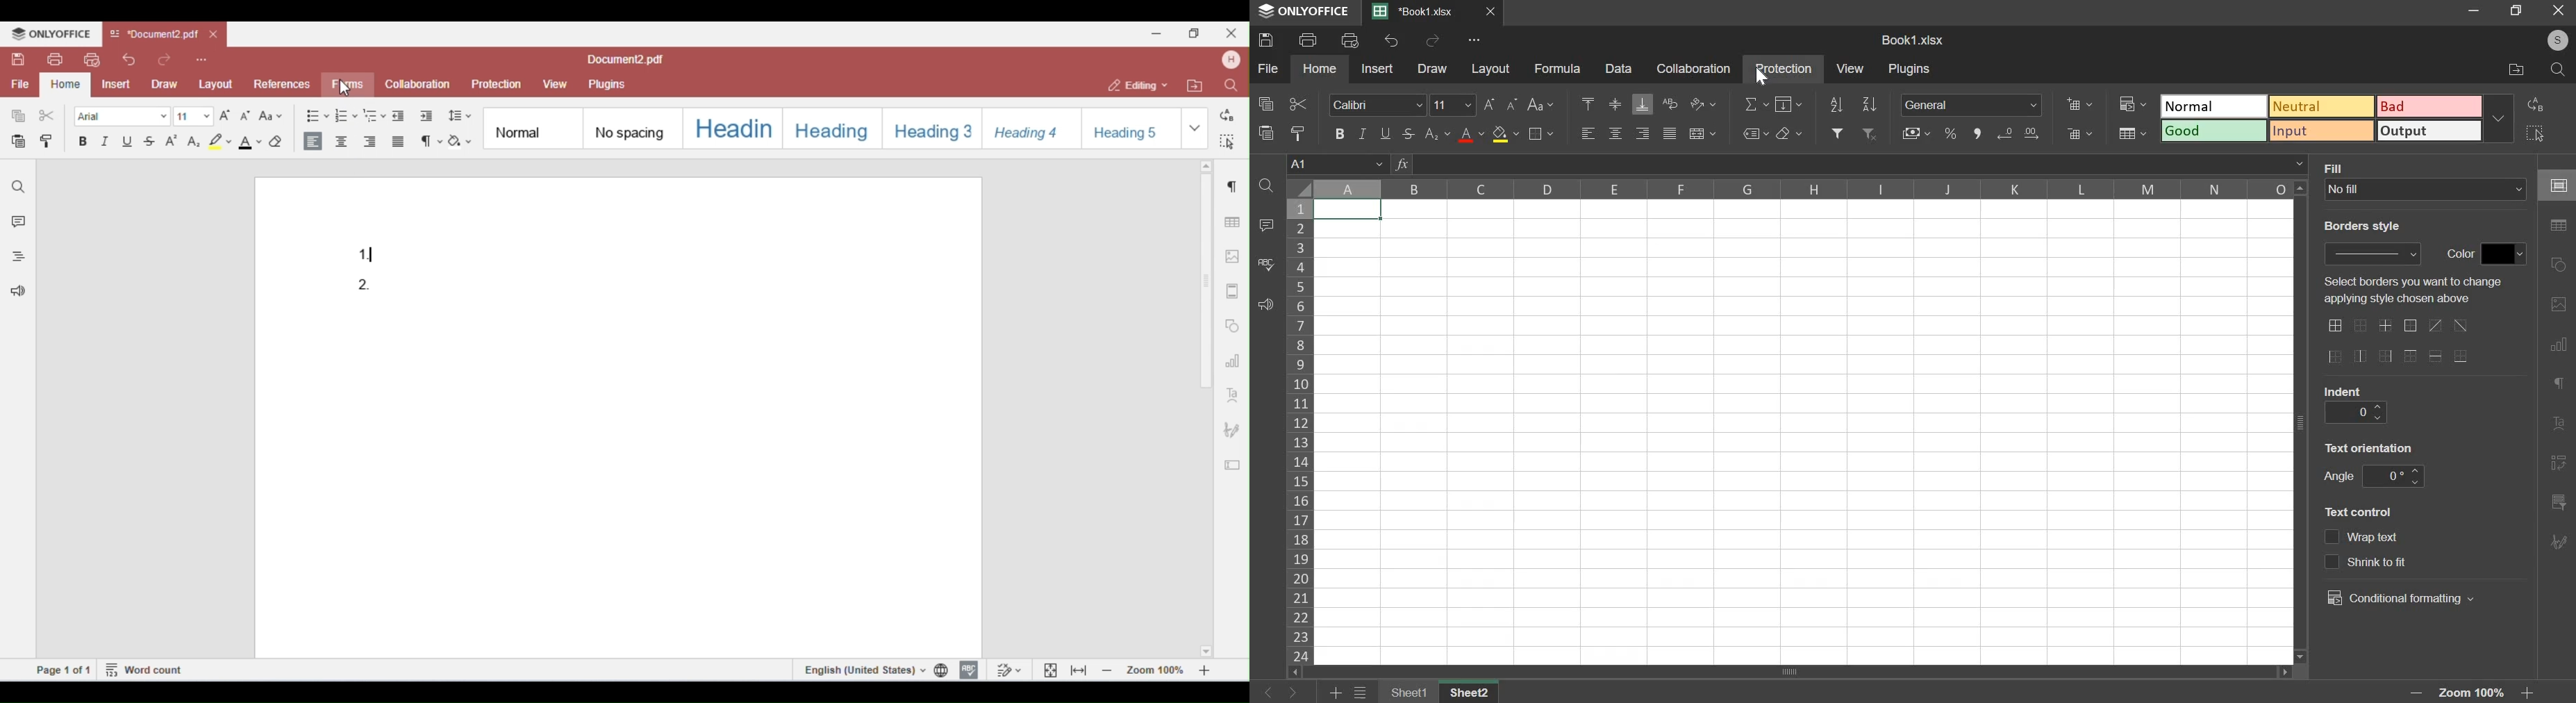 The height and width of the screenshot is (728, 2576). I want to click on file, so click(1268, 69).